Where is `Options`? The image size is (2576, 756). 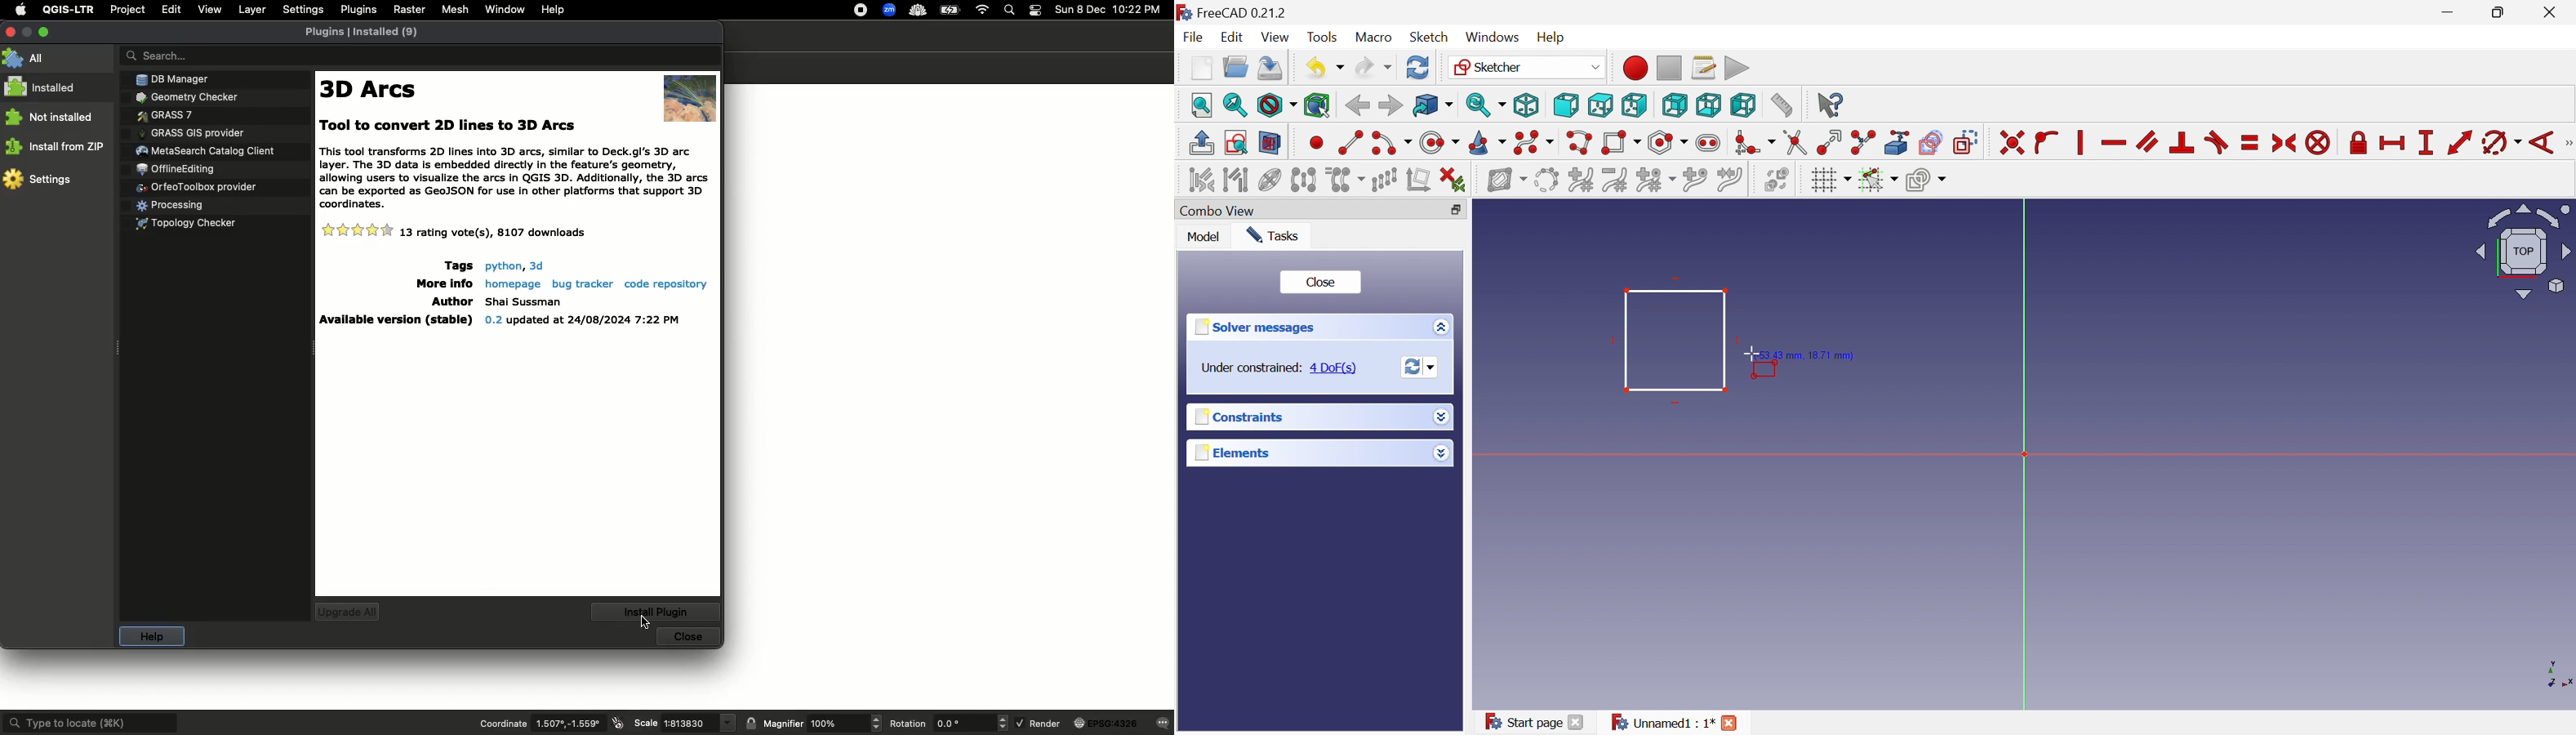
Options is located at coordinates (1438, 328).